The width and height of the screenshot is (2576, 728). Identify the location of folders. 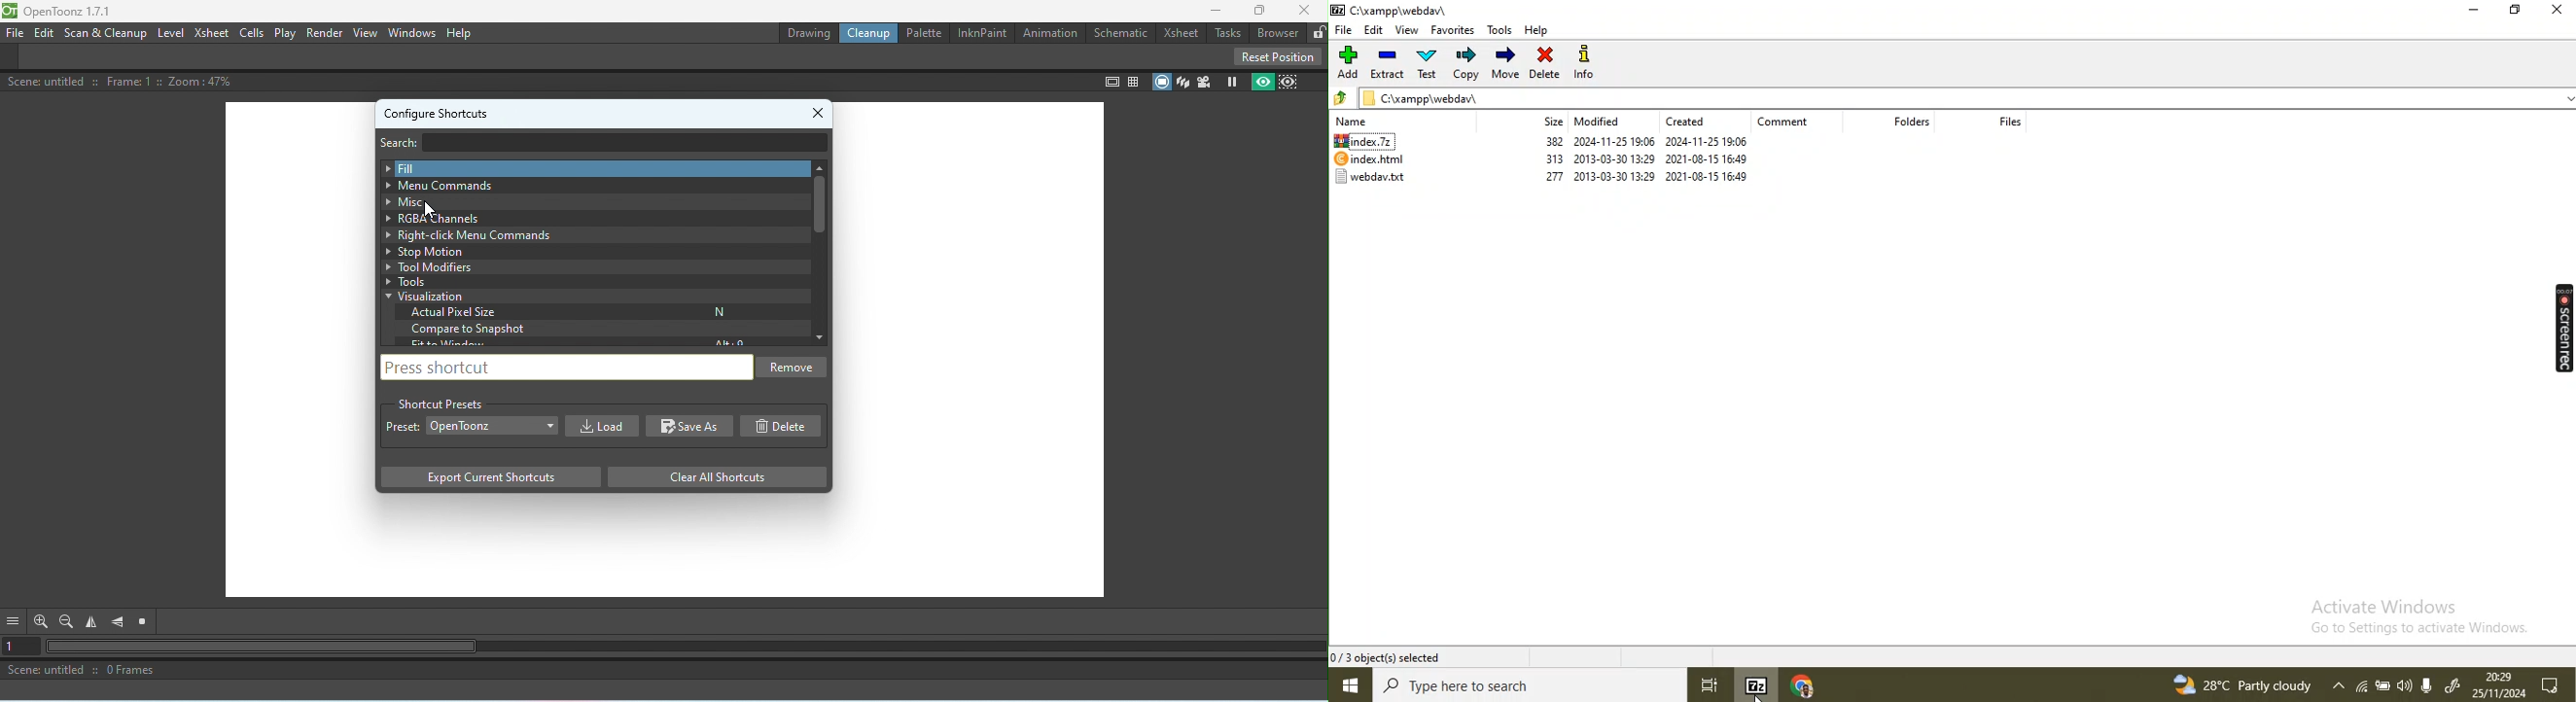
(1895, 125).